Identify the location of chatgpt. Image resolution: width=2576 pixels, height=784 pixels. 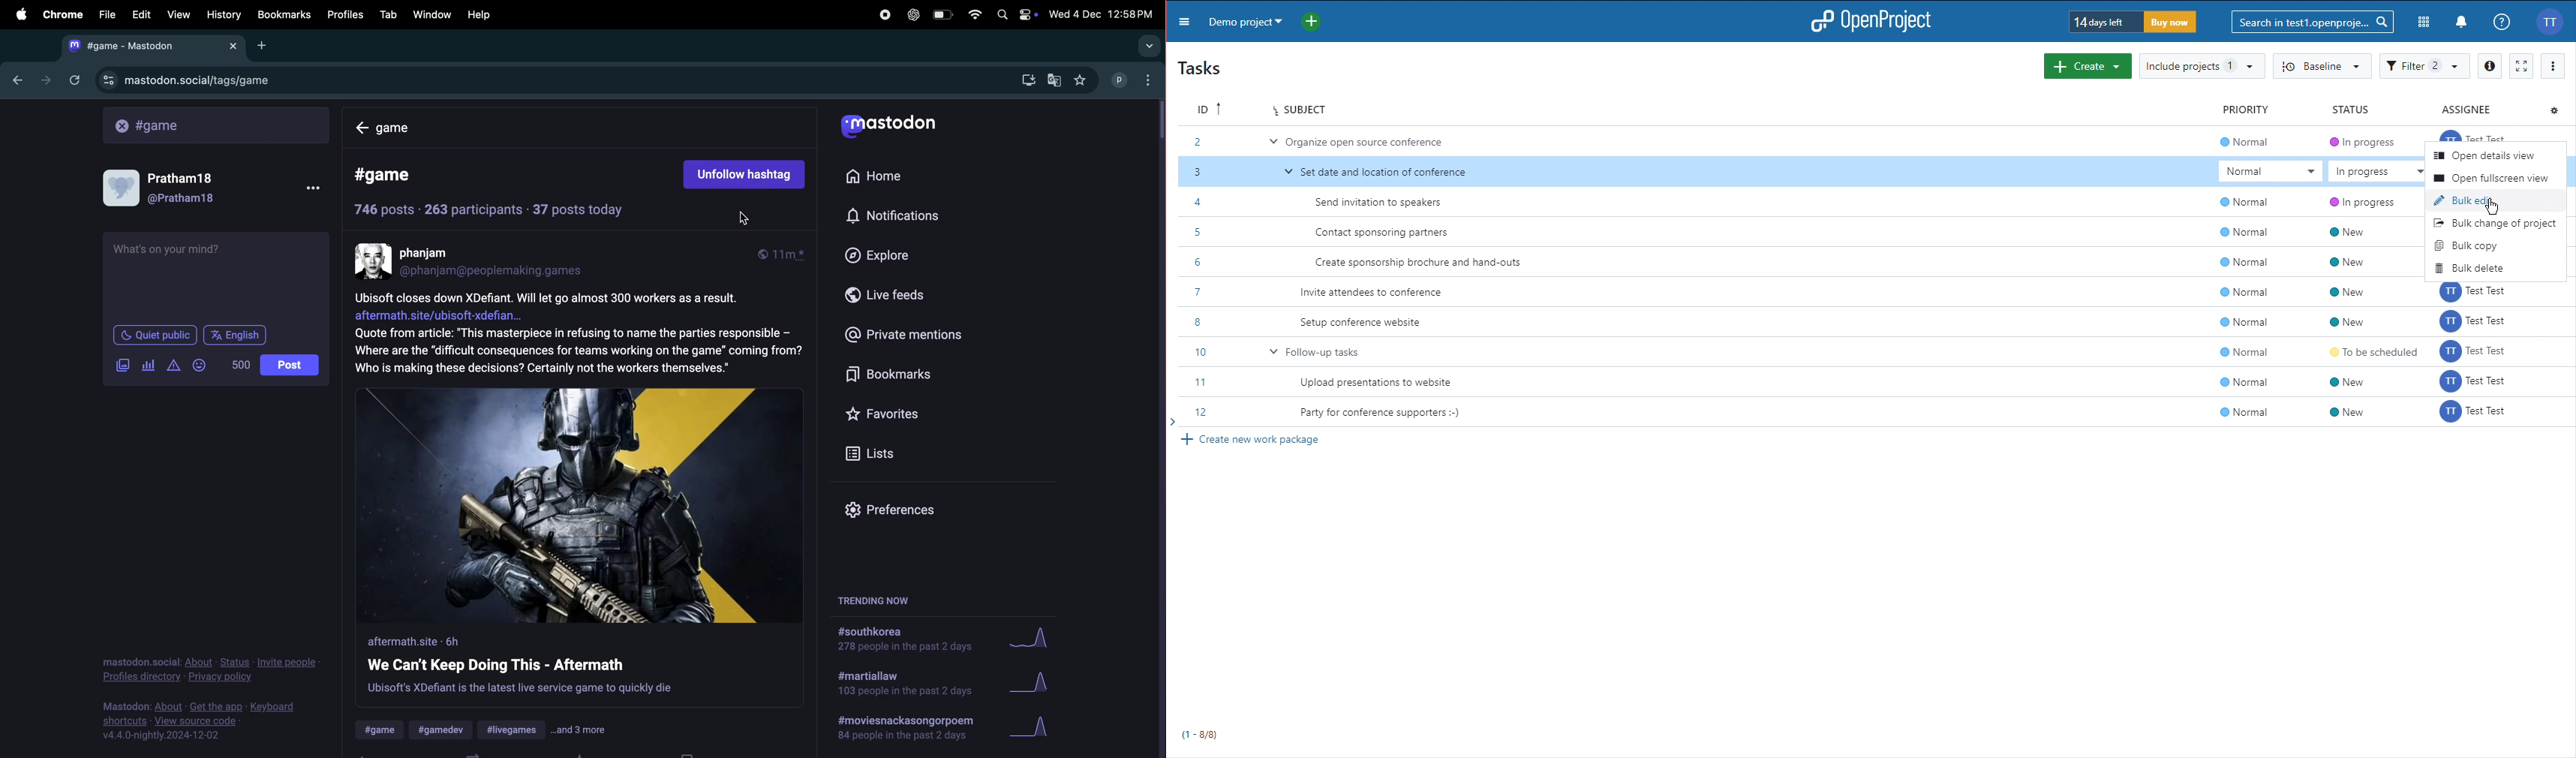
(914, 14).